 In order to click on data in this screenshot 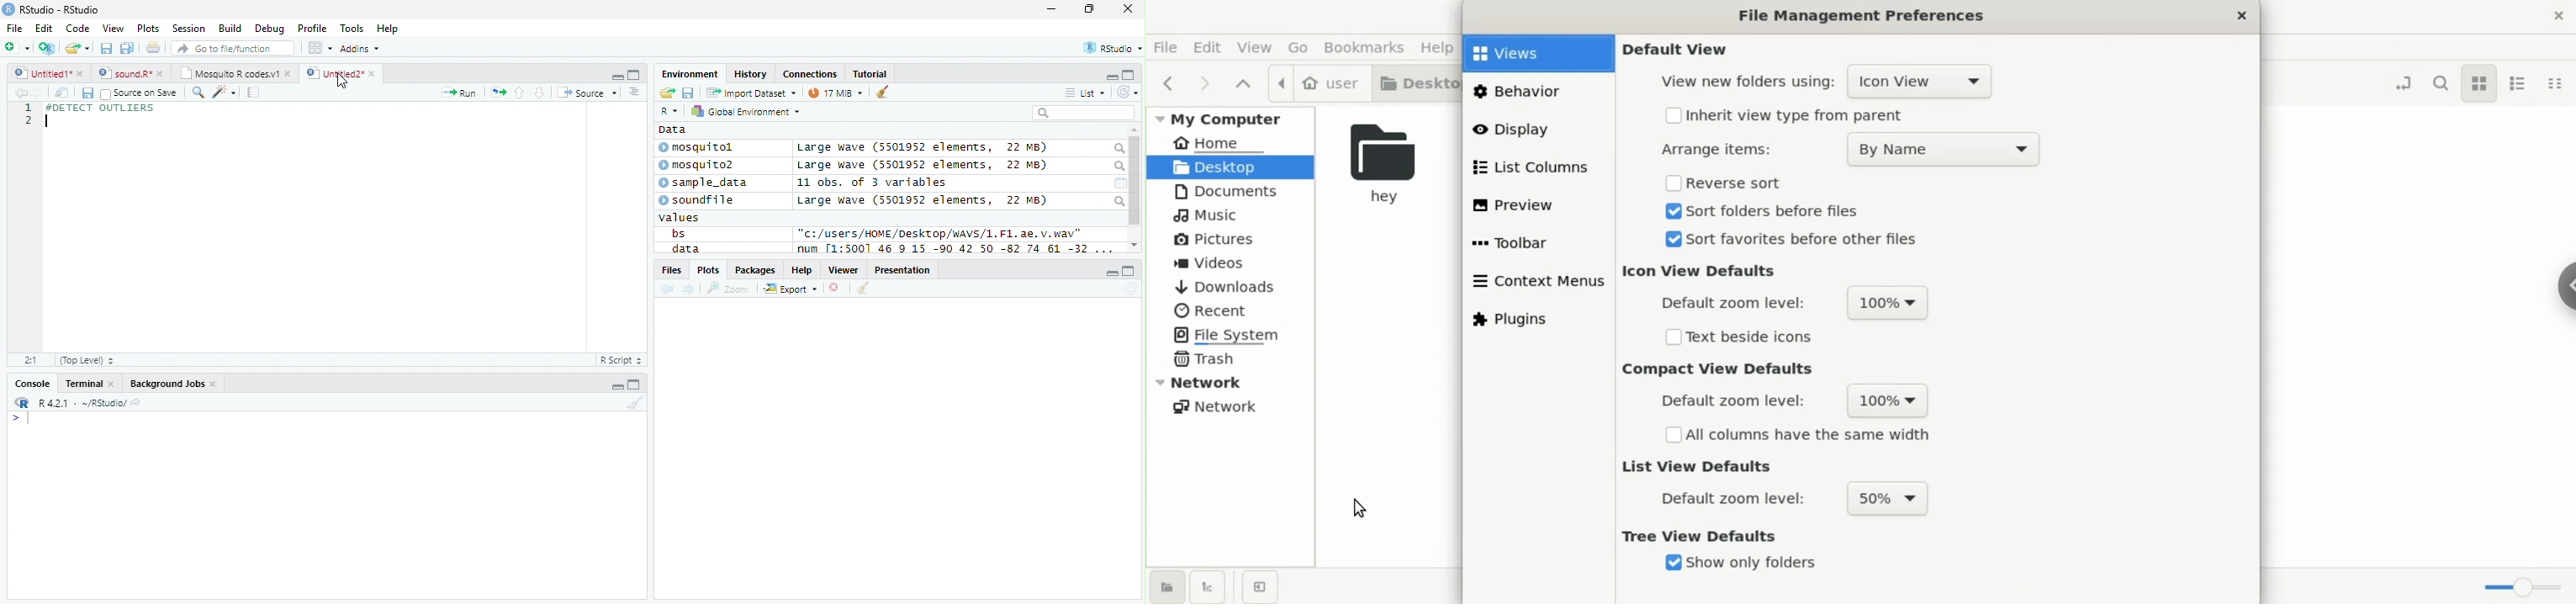, I will do `click(684, 248)`.